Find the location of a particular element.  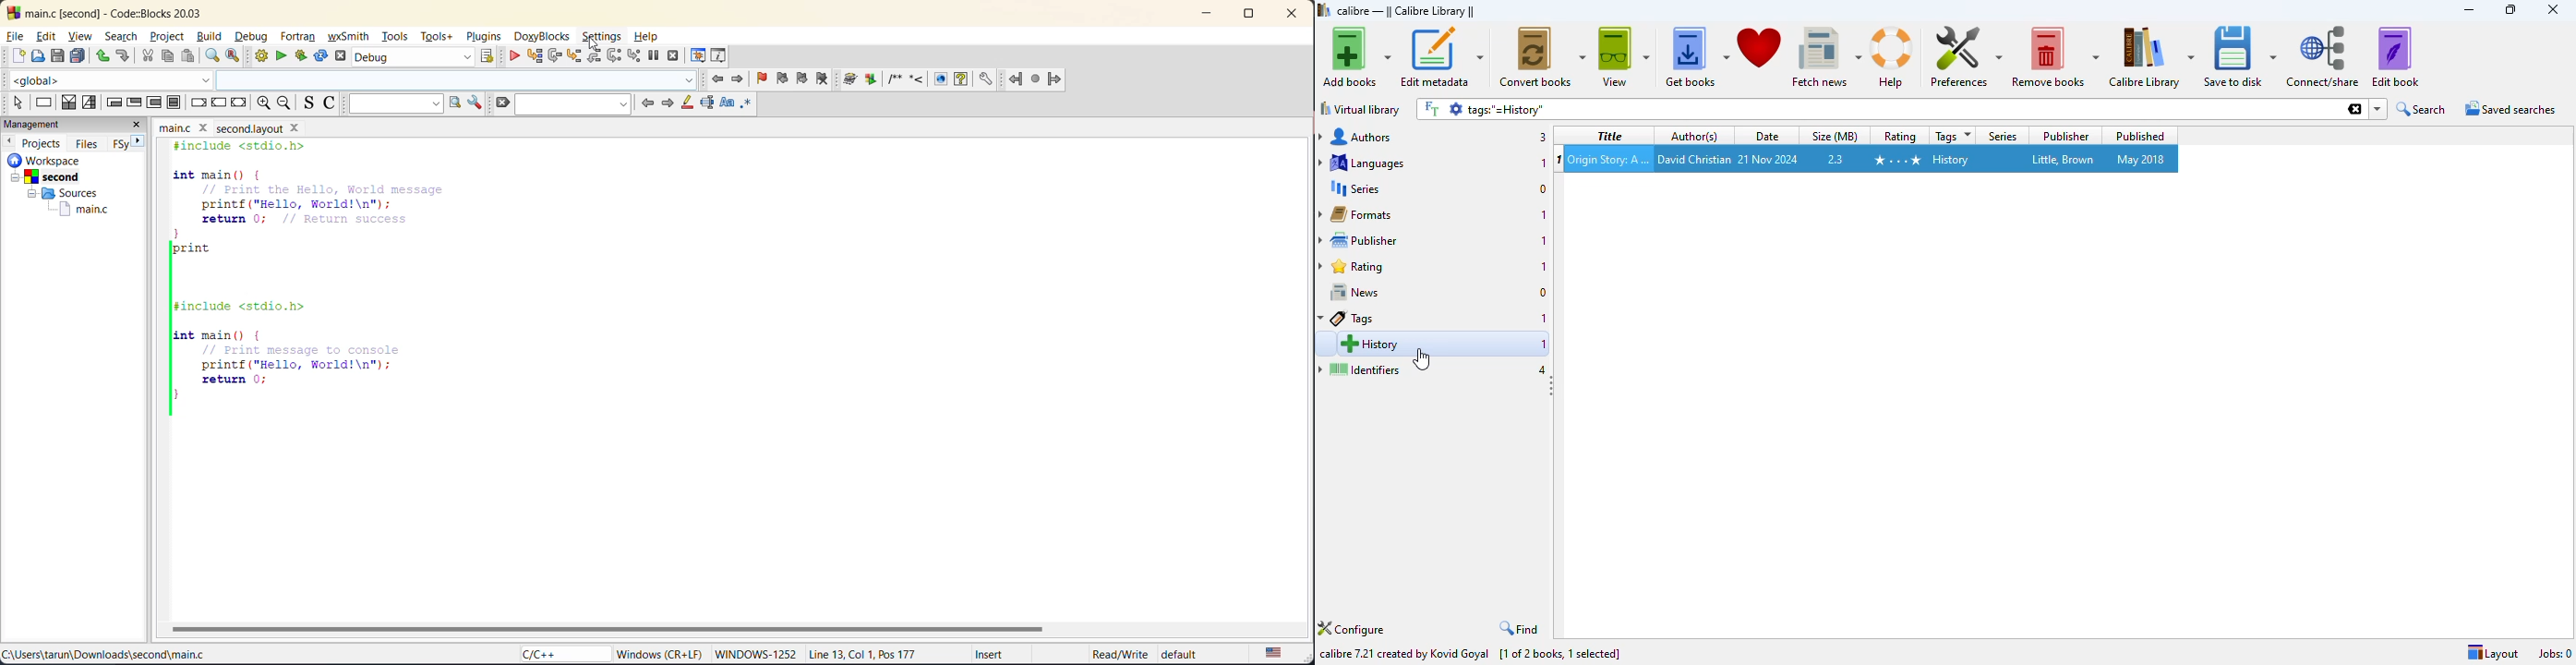

clear is located at coordinates (501, 102).